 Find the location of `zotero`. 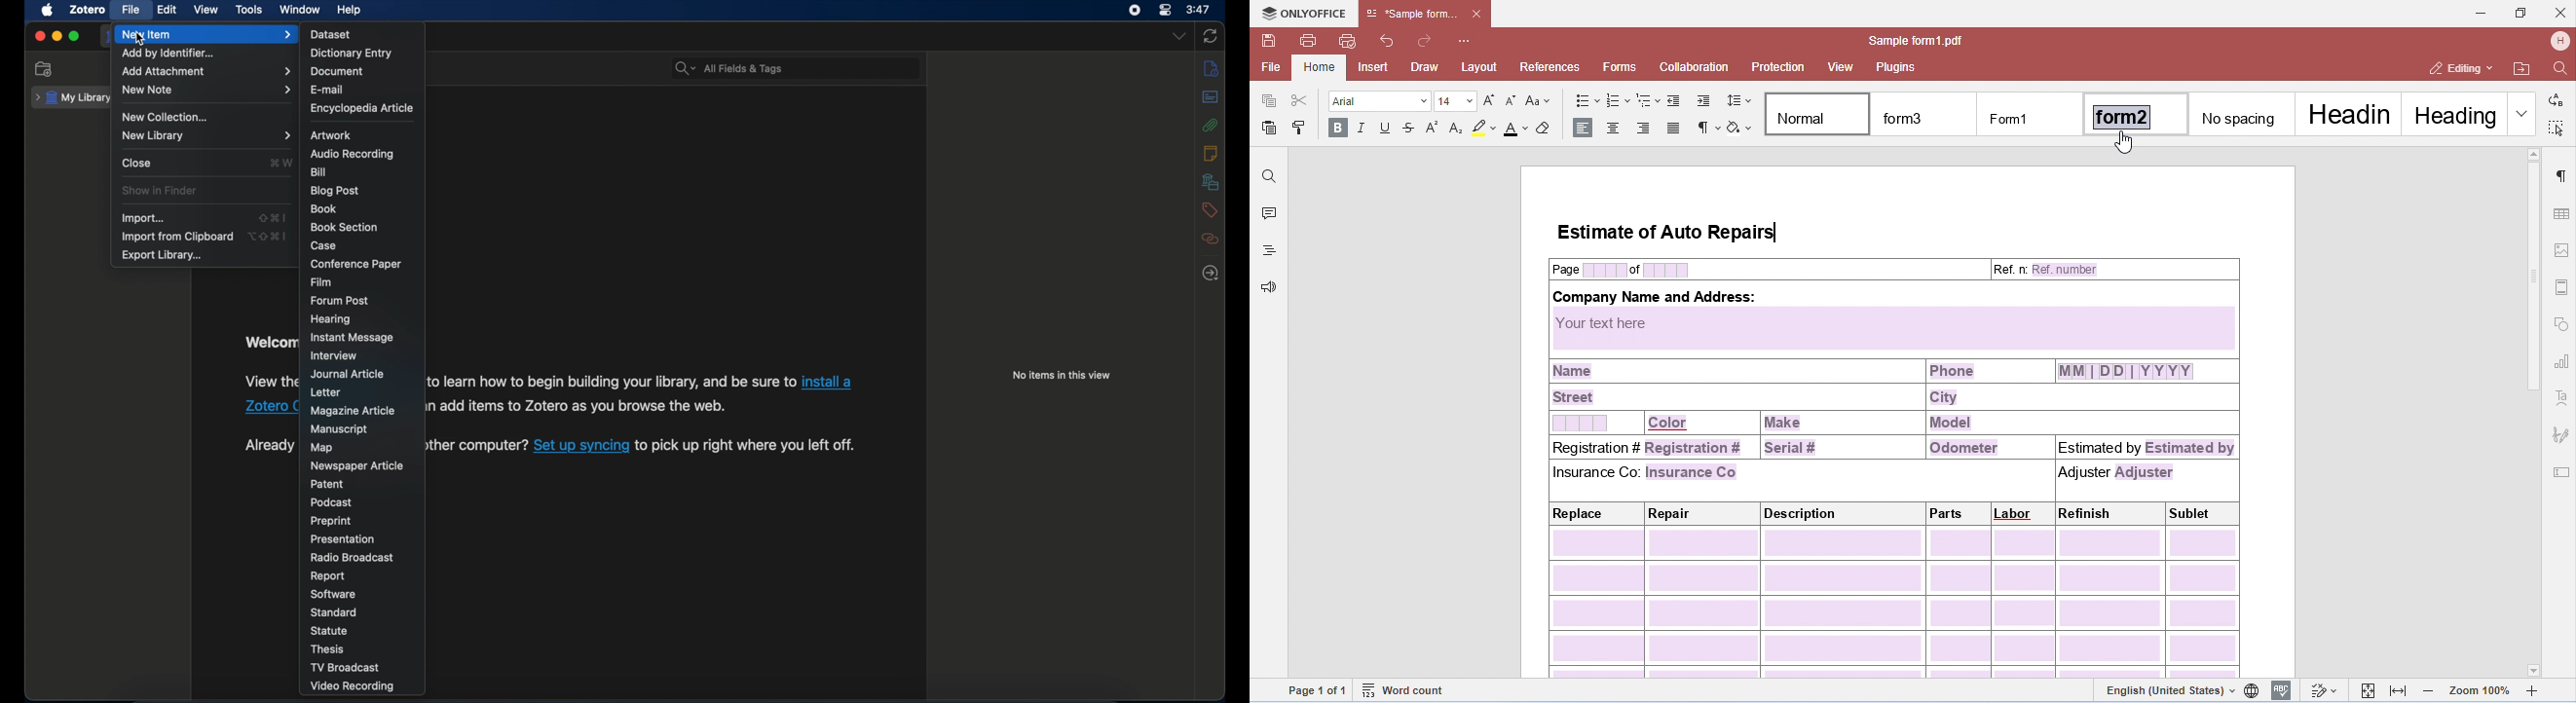

zotero is located at coordinates (89, 10).